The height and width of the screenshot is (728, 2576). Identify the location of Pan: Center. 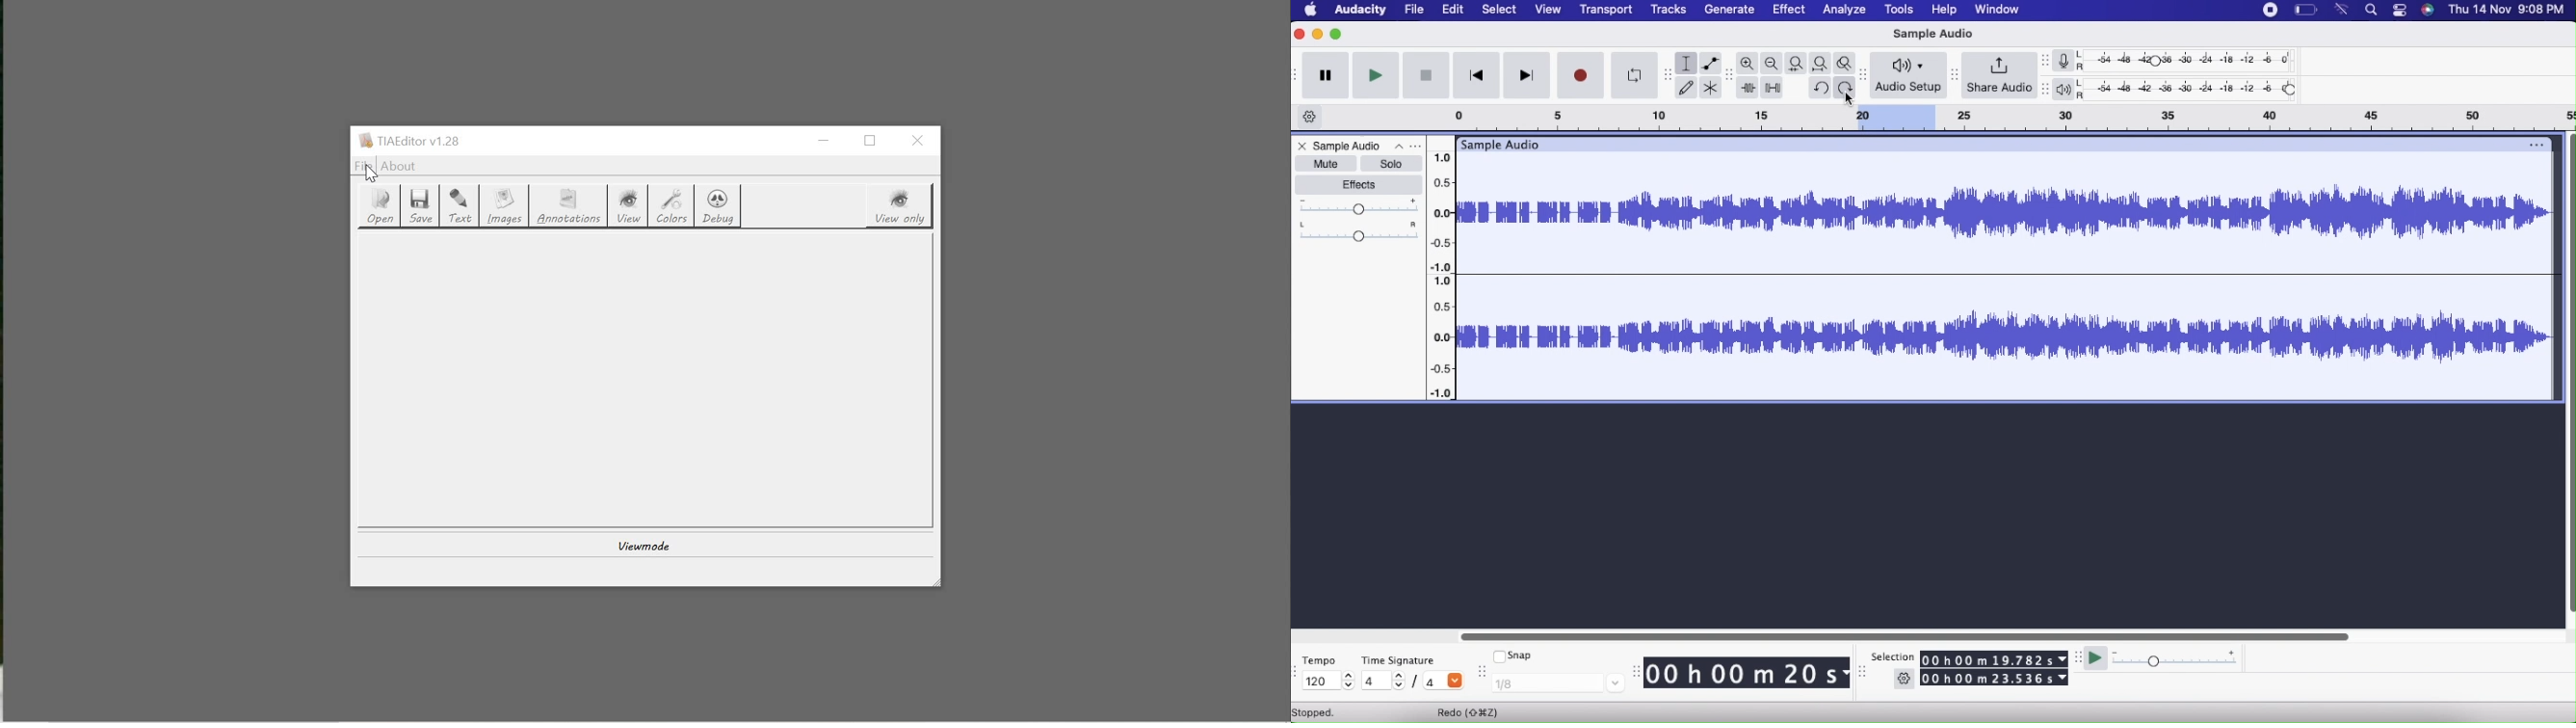
(1356, 232).